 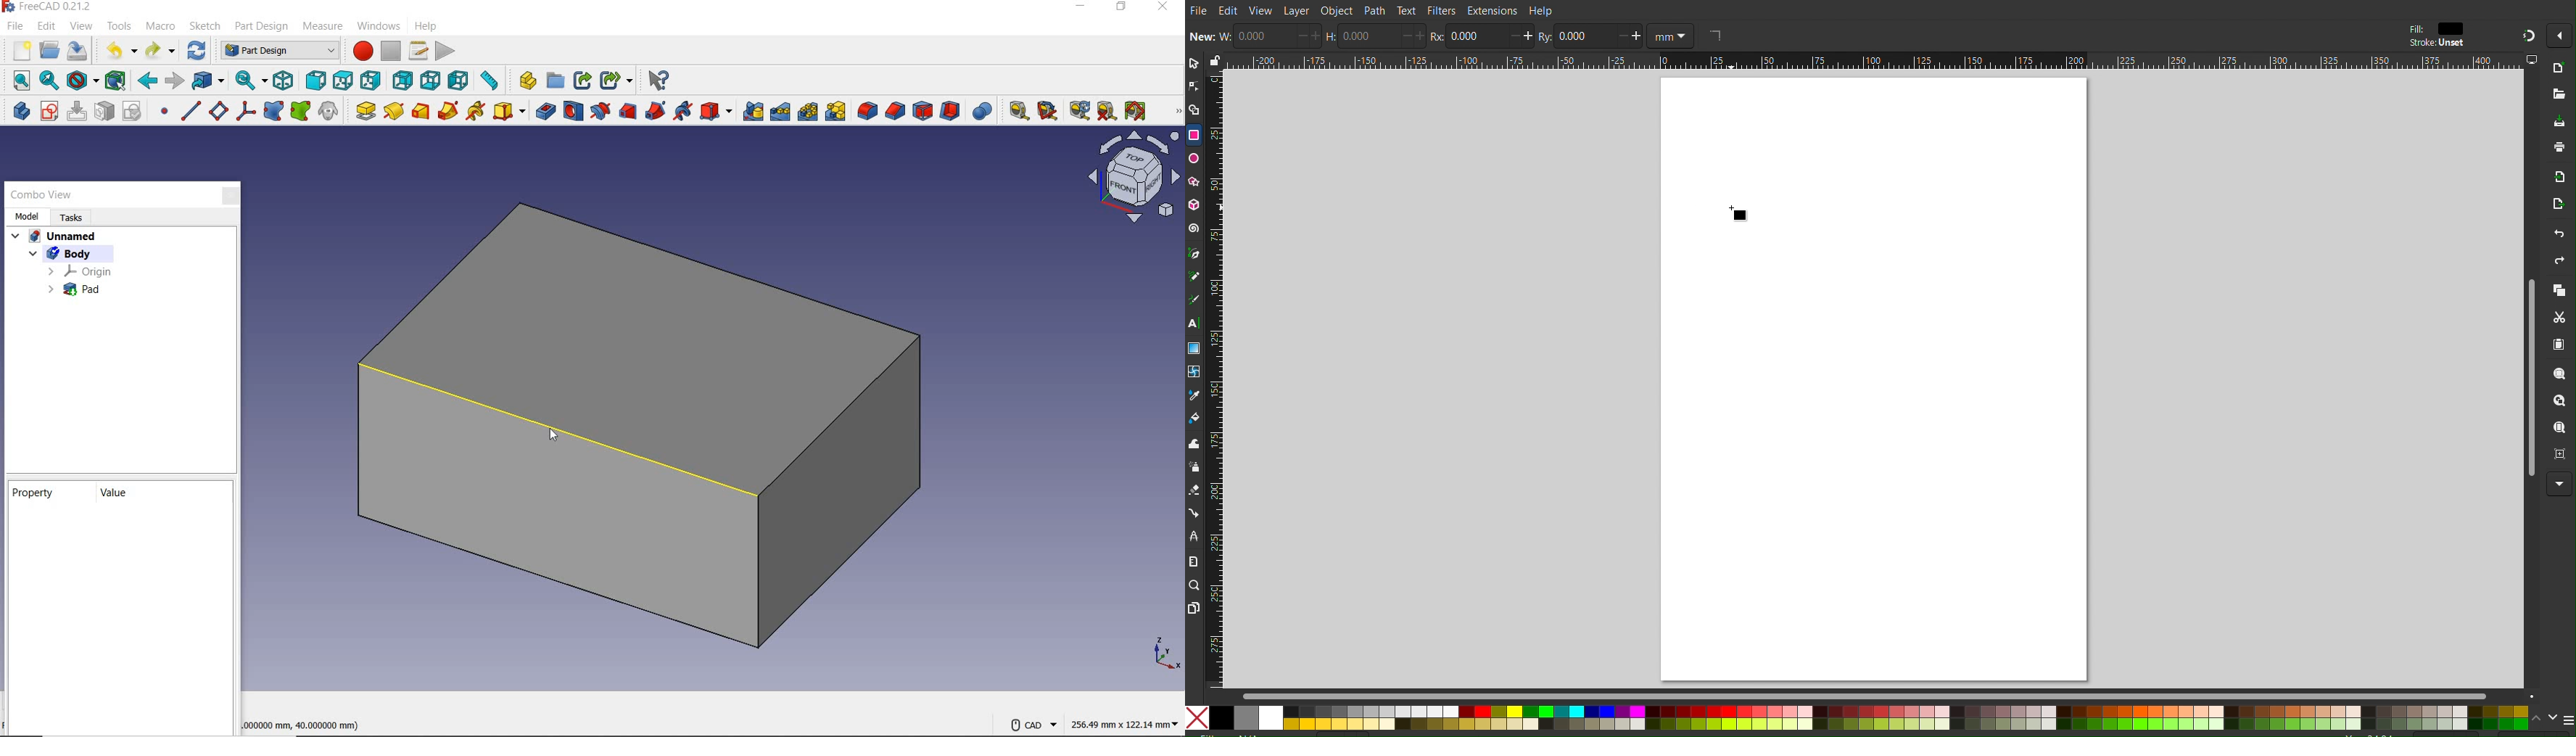 I want to click on execute macro, so click(x=446, y=51).